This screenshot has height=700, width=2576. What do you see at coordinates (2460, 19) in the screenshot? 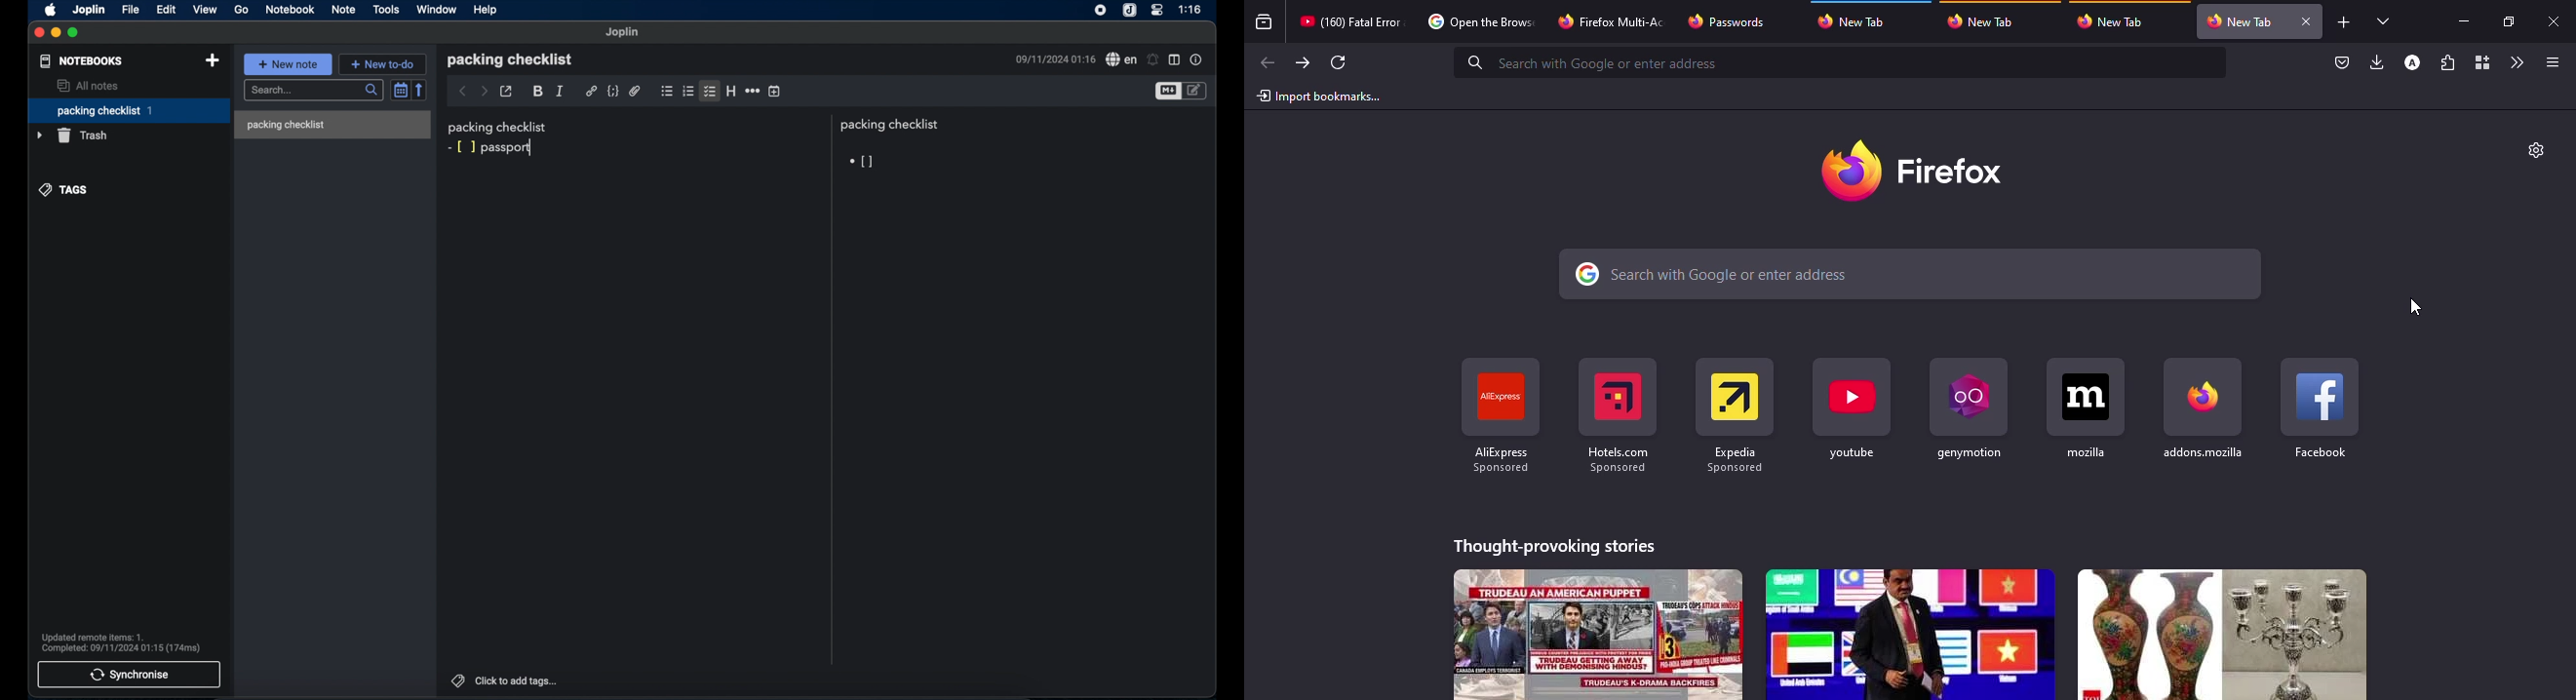
I see `minimize` at bounding box center [2460, 19].